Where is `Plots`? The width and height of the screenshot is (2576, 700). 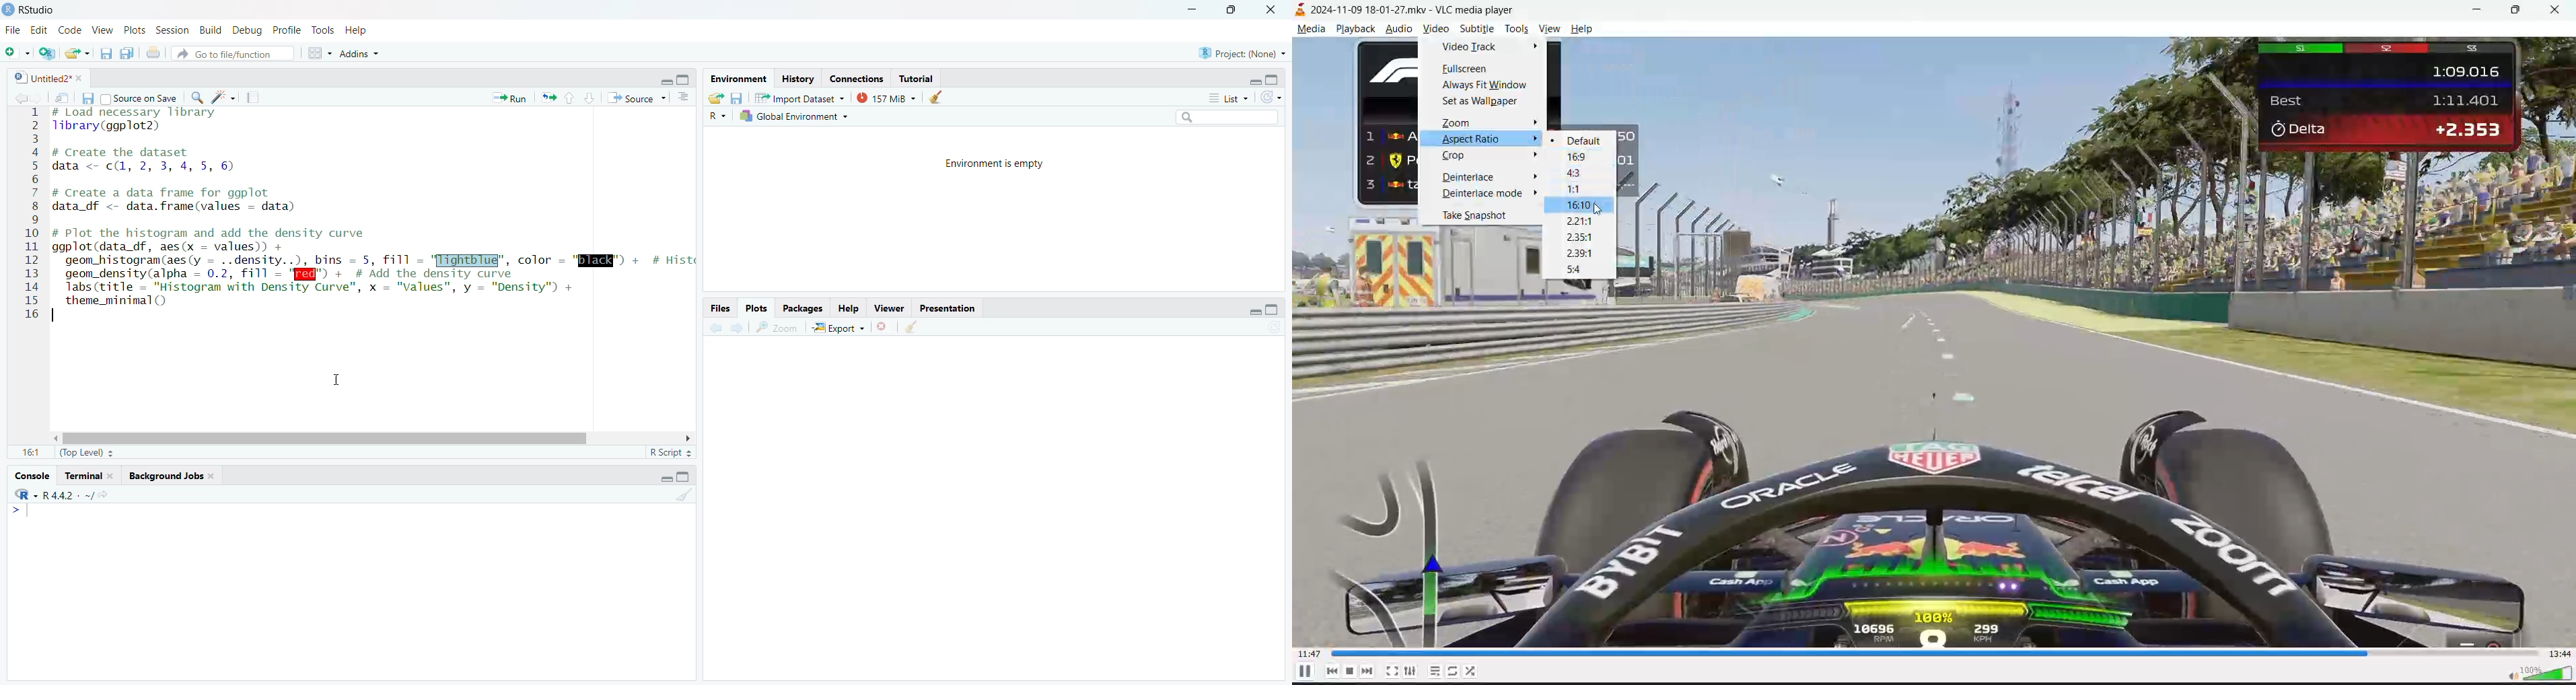
Plots is located at coordinates (756, 307).